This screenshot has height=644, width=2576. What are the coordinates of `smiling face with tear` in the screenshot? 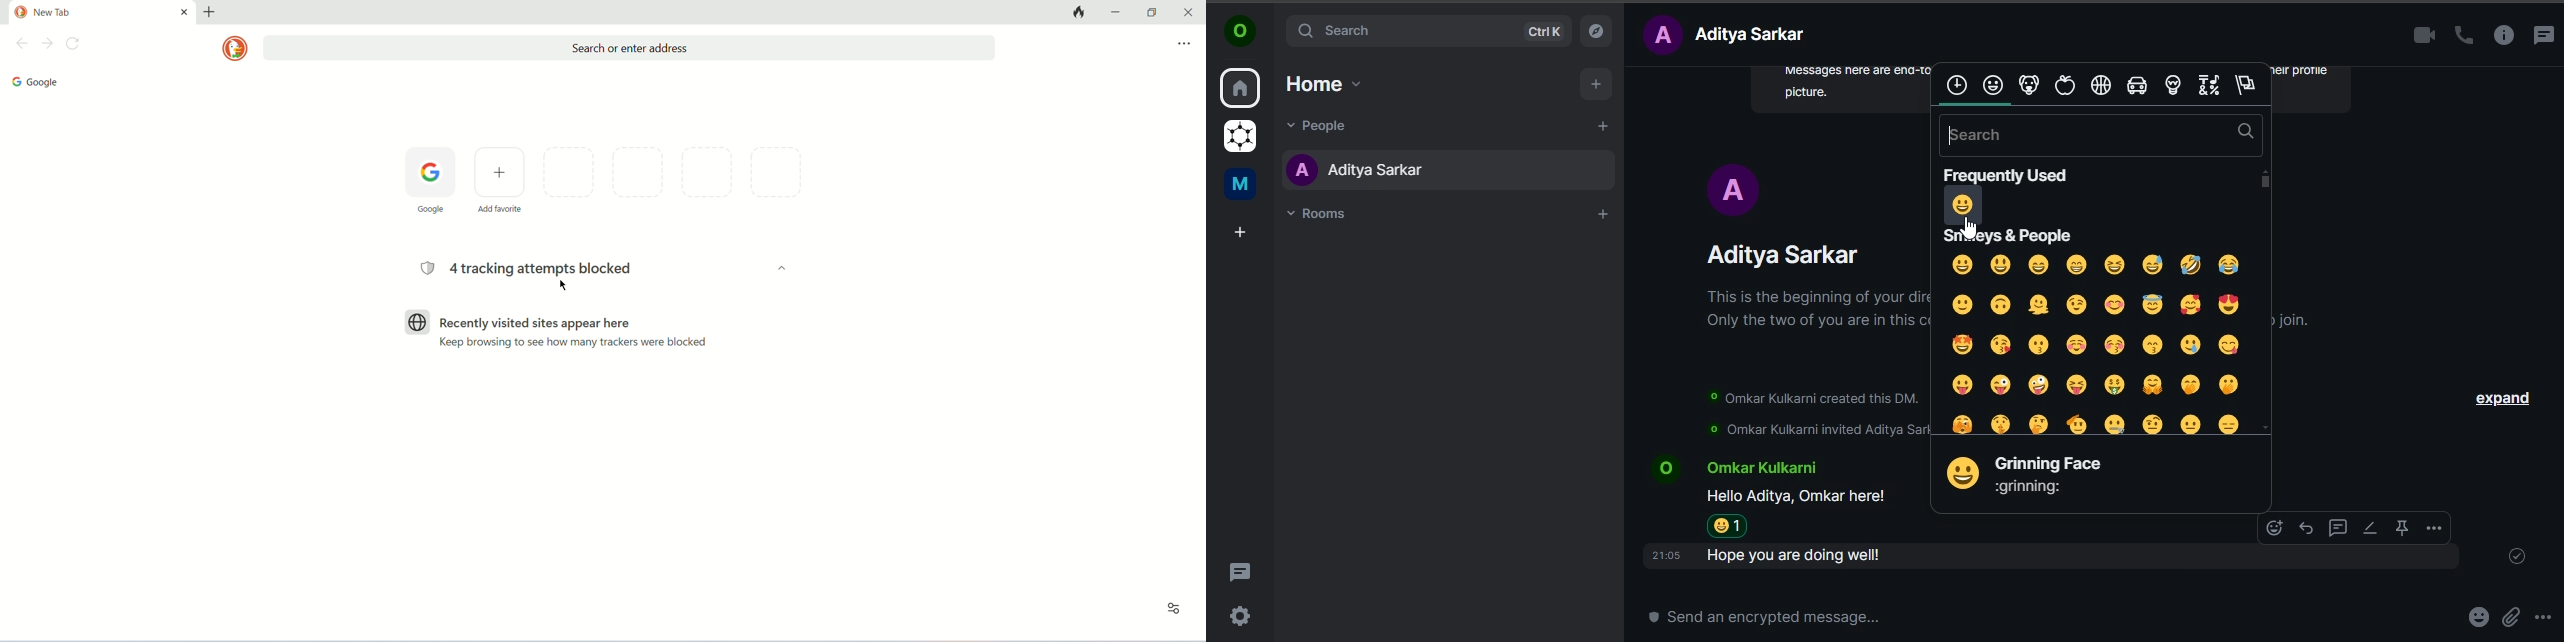 It's located at (2189, 345).